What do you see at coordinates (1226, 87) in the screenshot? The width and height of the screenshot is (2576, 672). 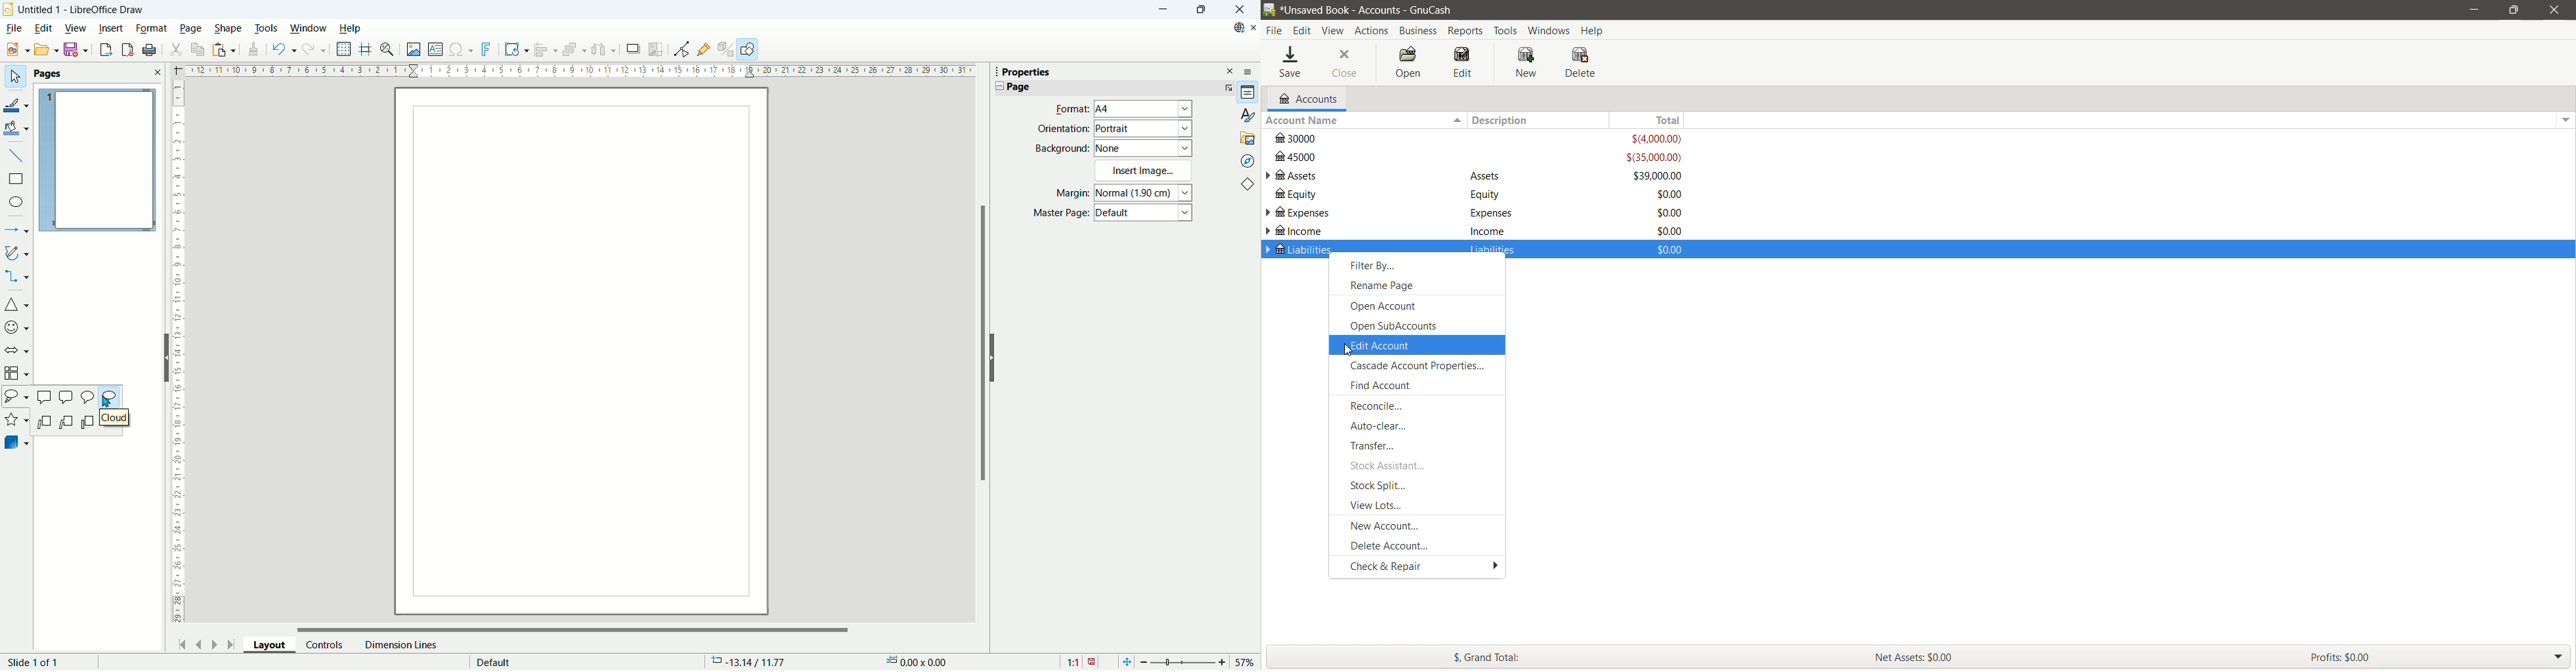 I see `More Options` at bounding box center [1226, 87].